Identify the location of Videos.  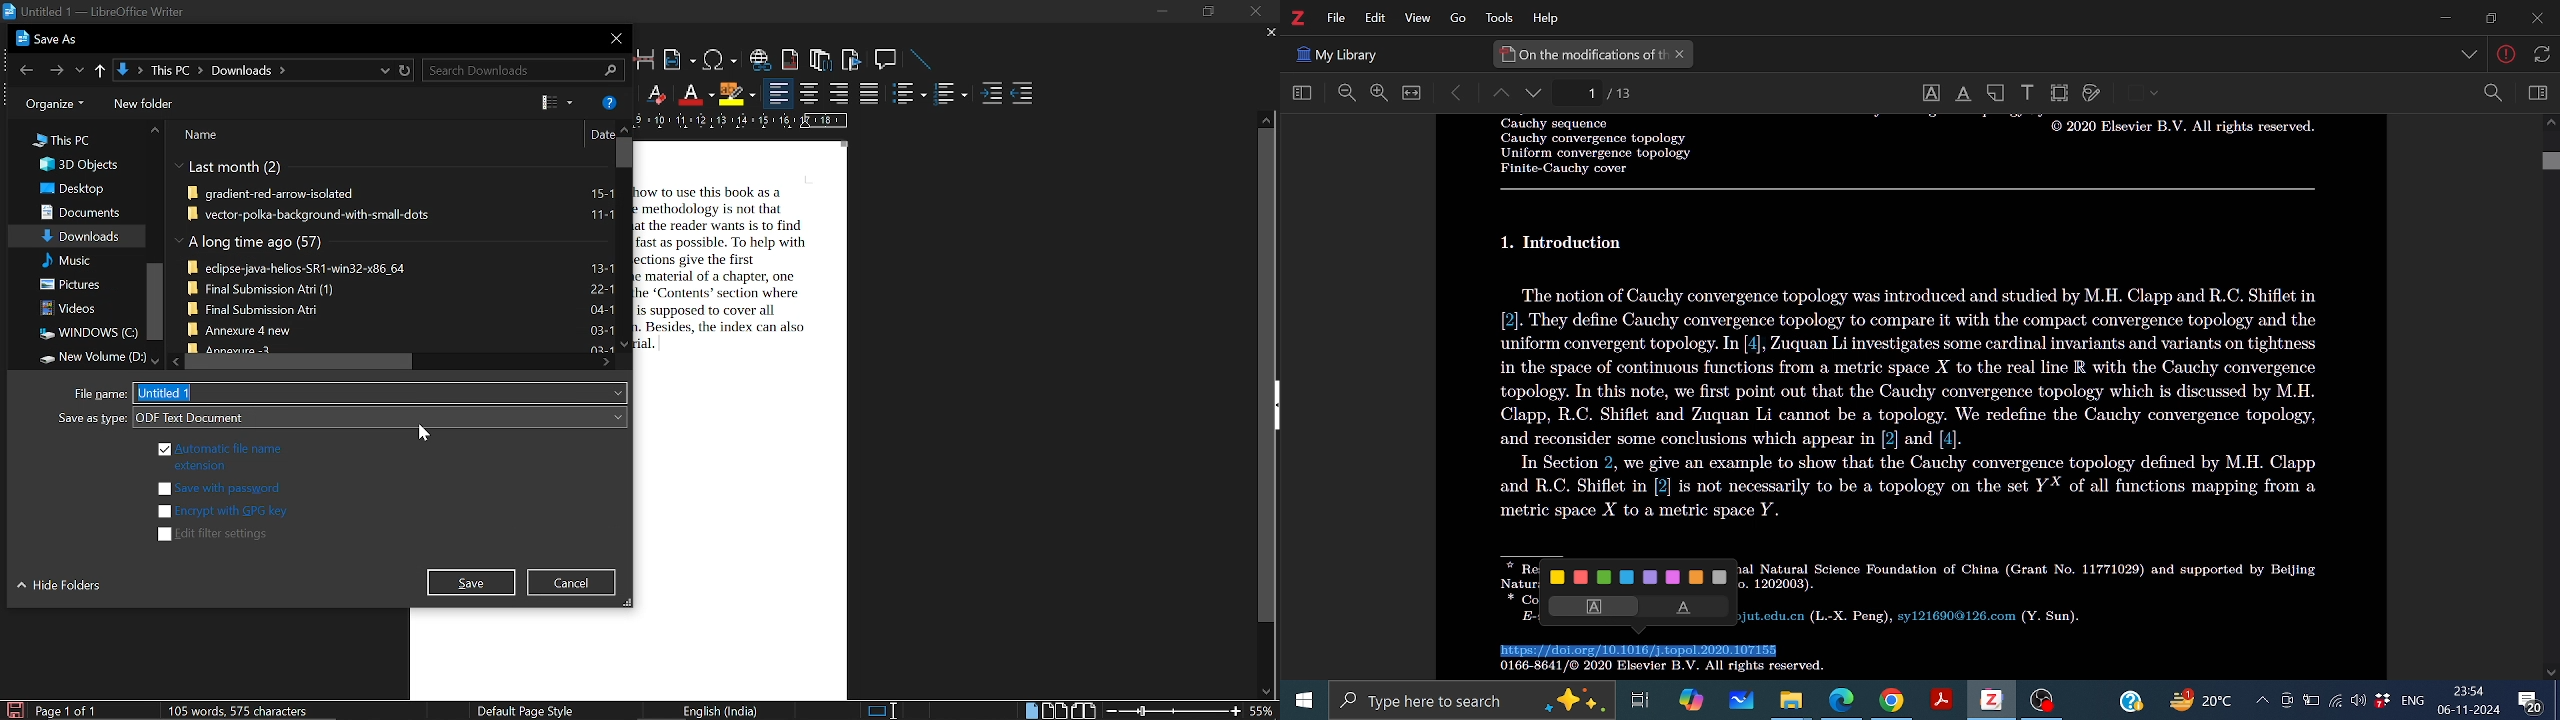
(69, 308).